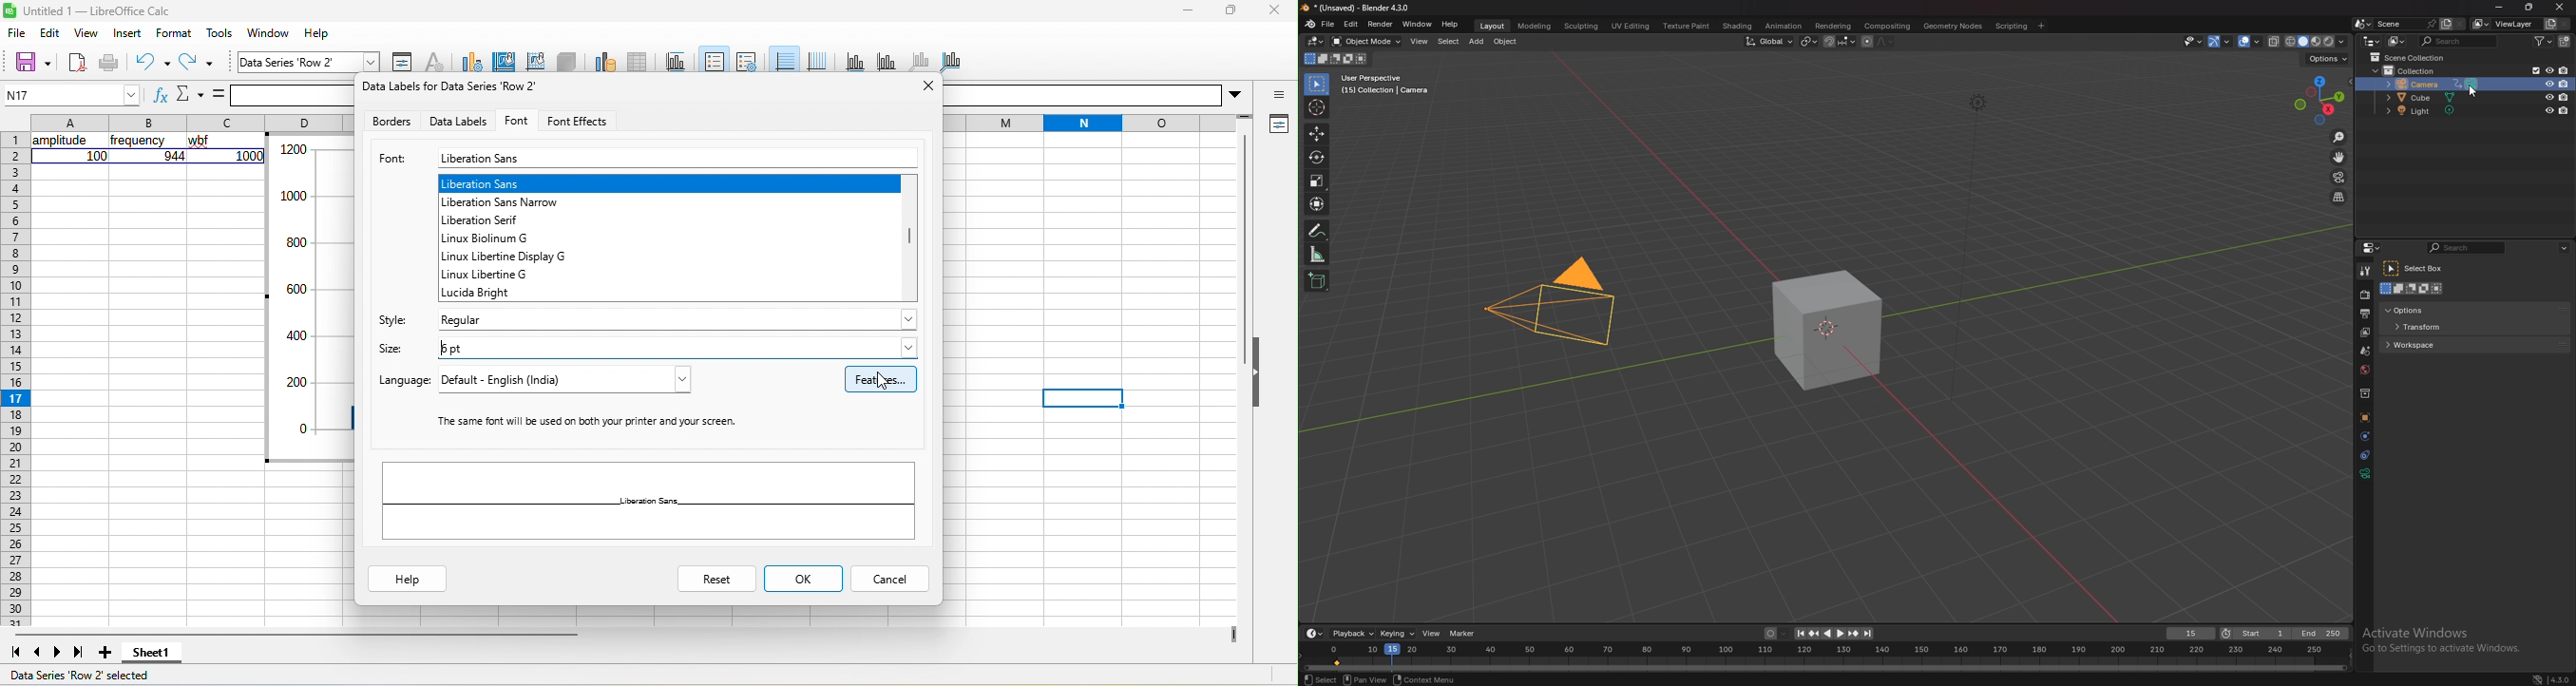  What do you see at coordinates (1630, 26) in the screenshot?
I see `uv editing` at bounding box center [1630, 26].